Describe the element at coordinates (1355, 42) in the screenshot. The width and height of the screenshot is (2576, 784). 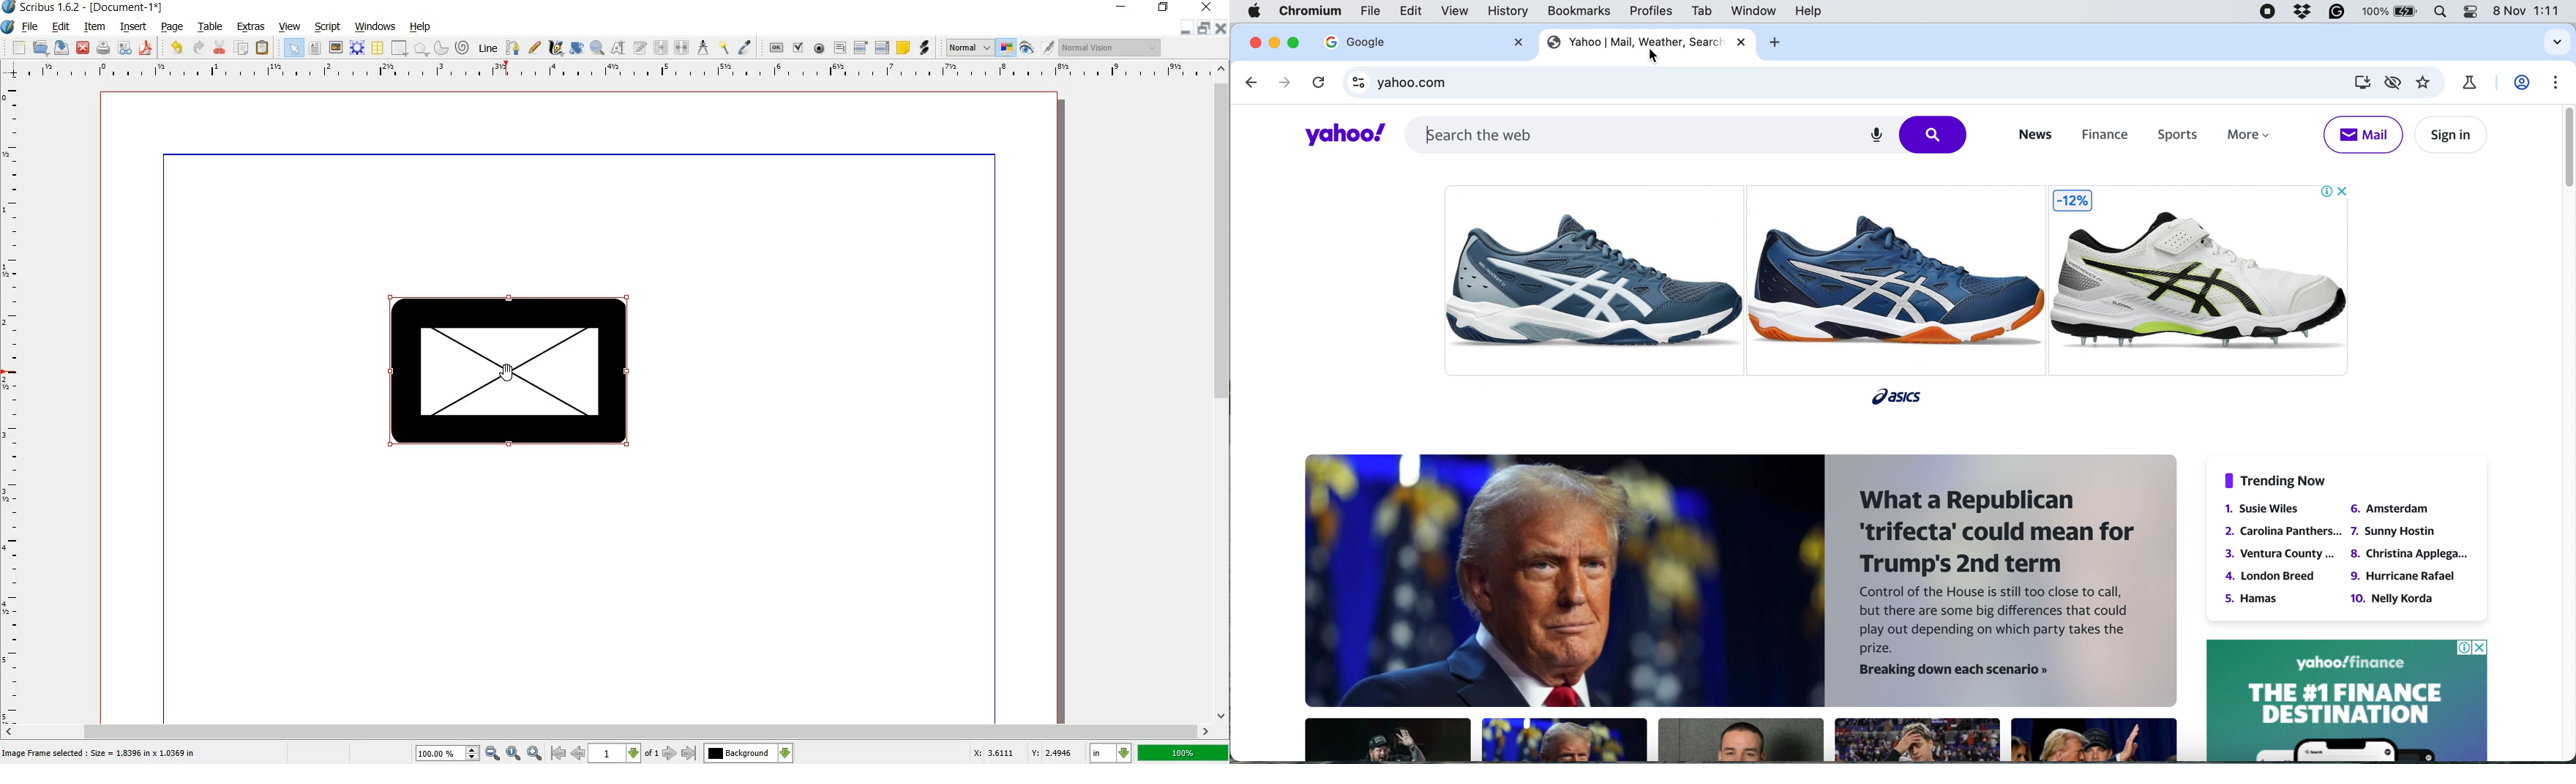
I see `google` at that location.